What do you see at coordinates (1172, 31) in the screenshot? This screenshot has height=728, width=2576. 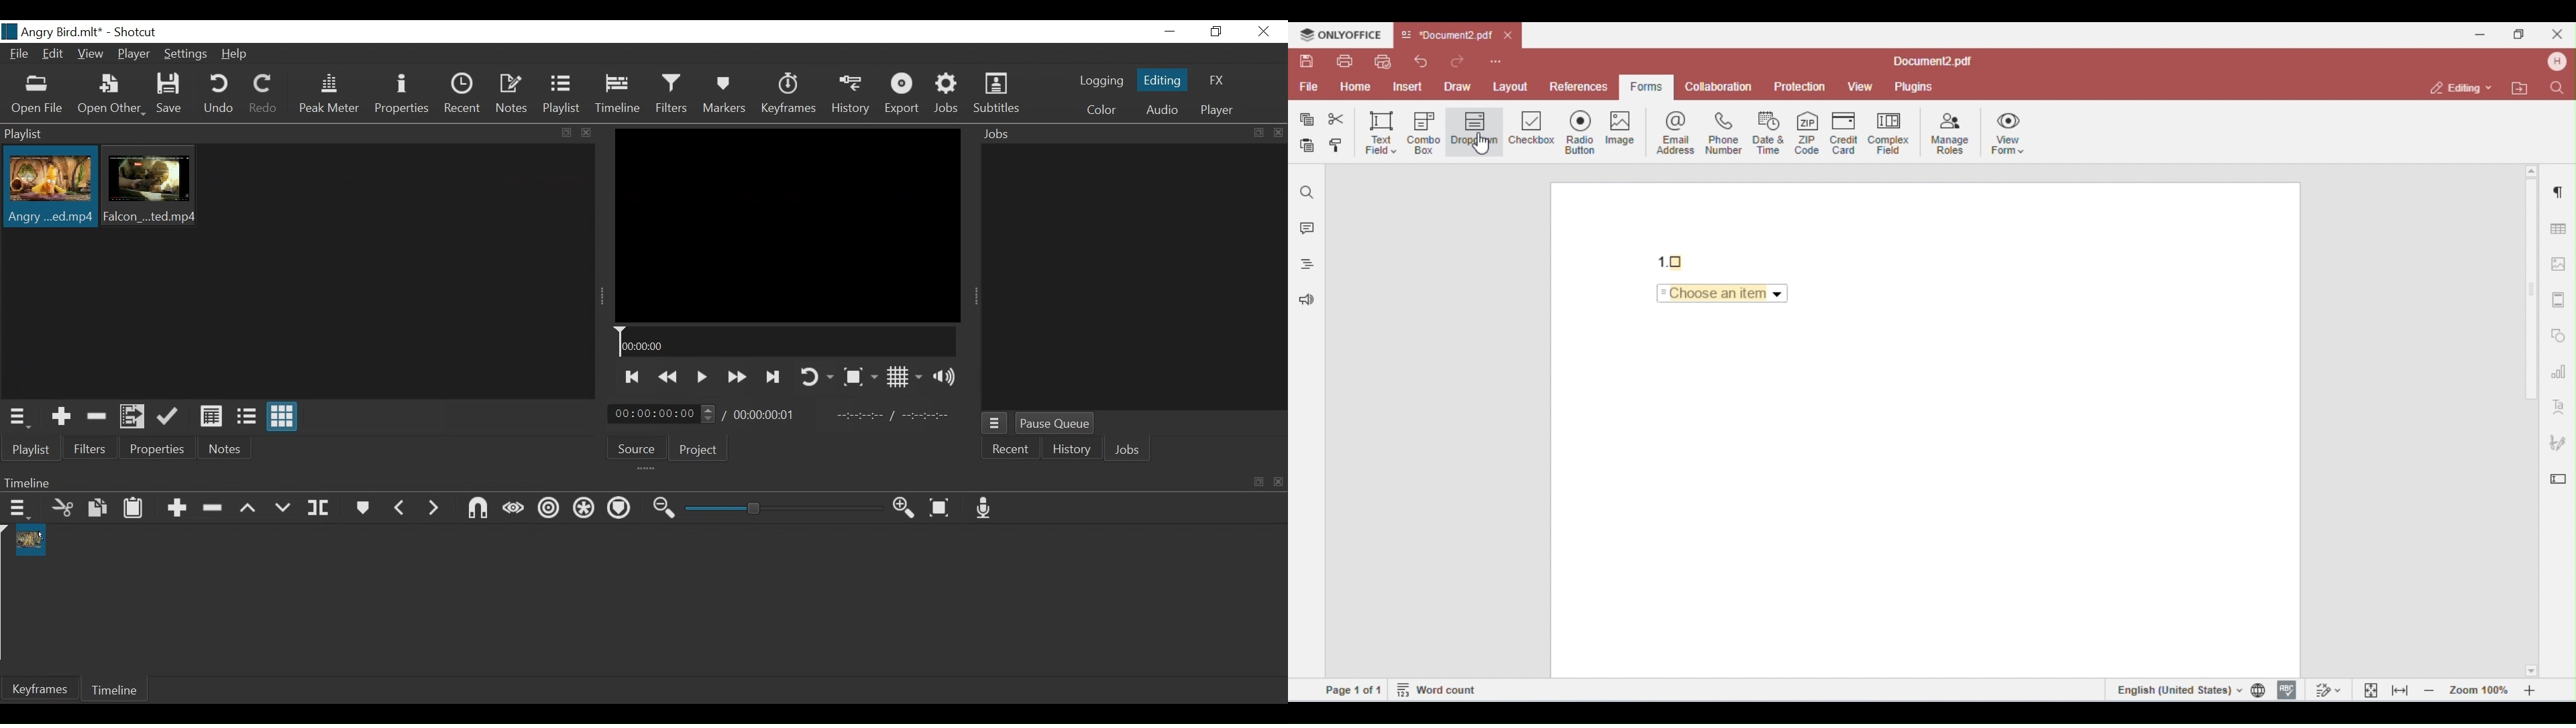 I see `minimize` at bounding box center [1172, 31].